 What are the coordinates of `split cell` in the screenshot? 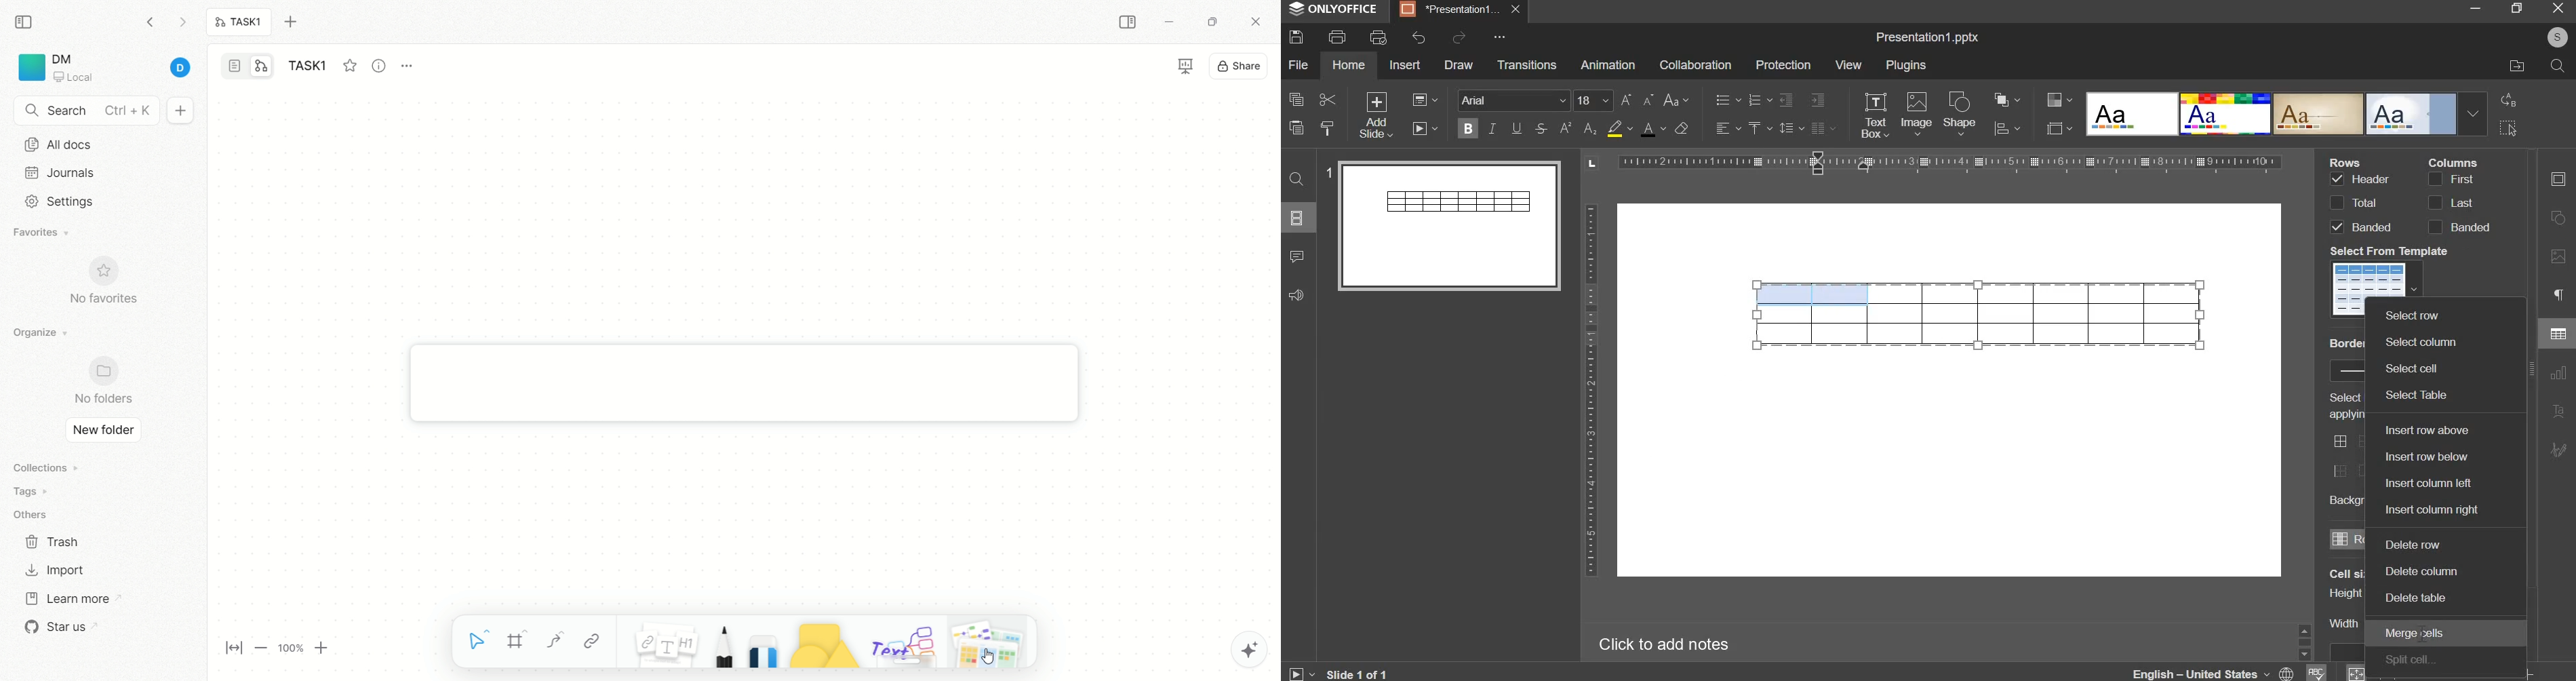 It's located at (2408, 660).